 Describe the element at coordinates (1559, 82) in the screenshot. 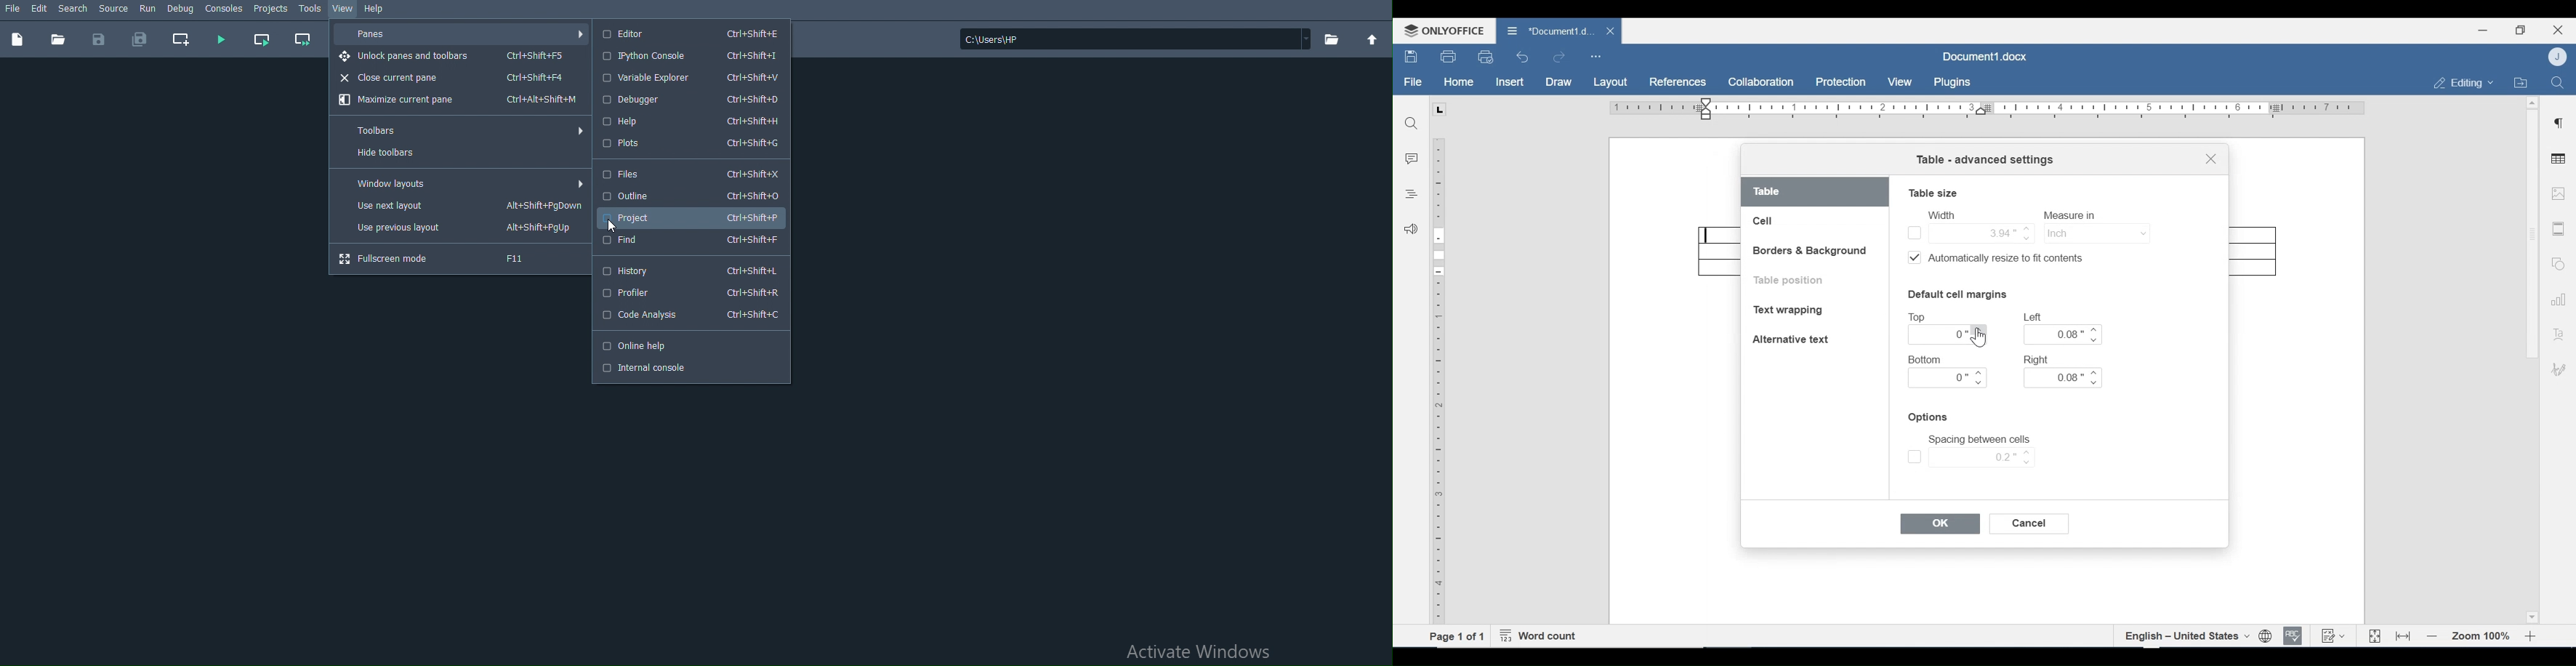

I see `Draw` at that location.